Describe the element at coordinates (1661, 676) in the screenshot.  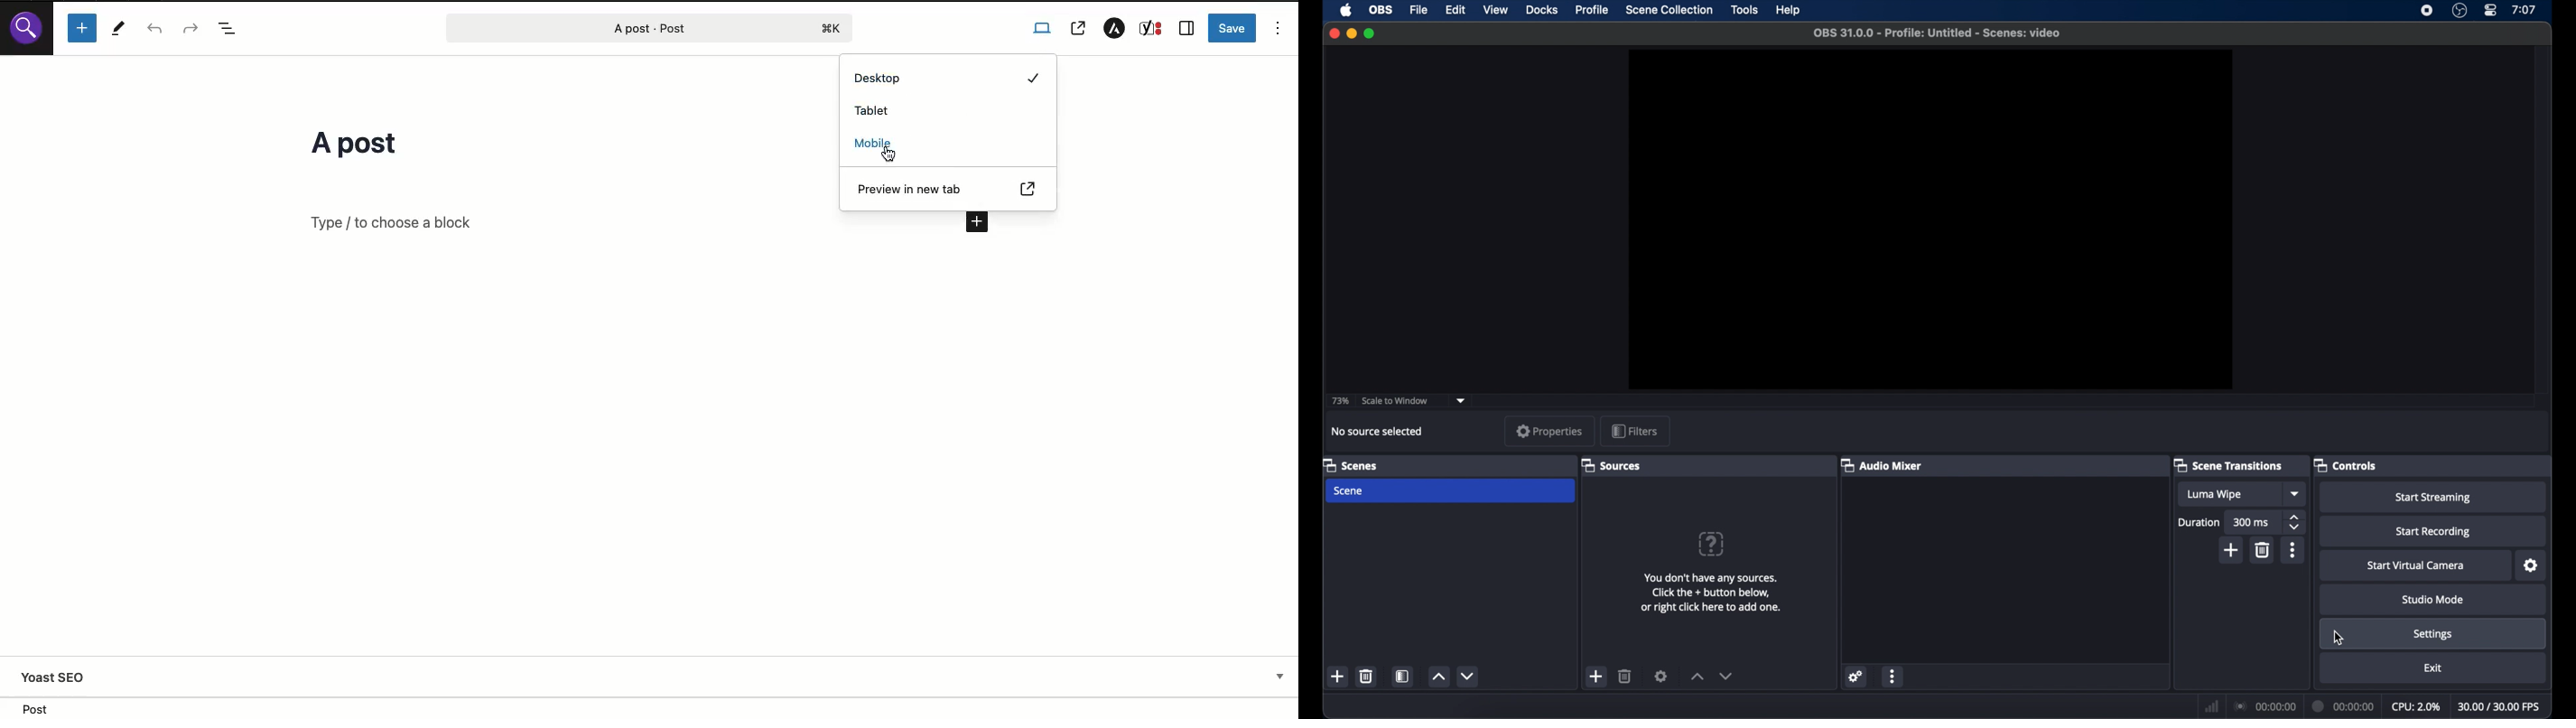
I see `settings` at that location.